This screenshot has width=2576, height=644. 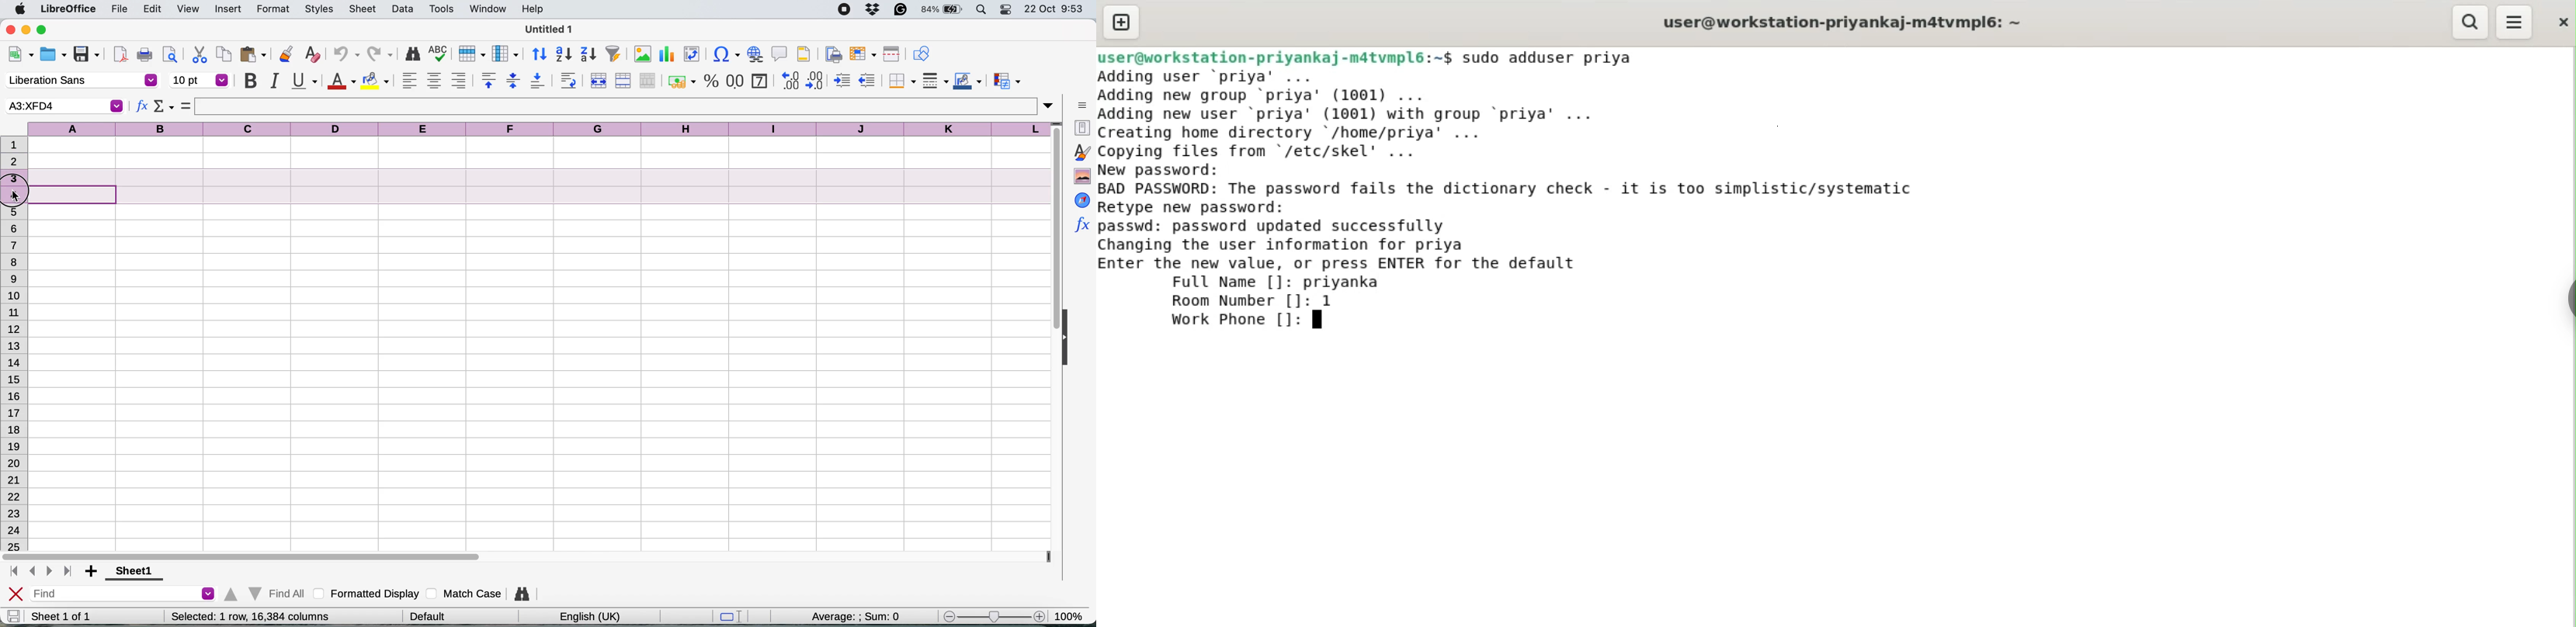 I want to click on undo, so click(x=342, y=55).